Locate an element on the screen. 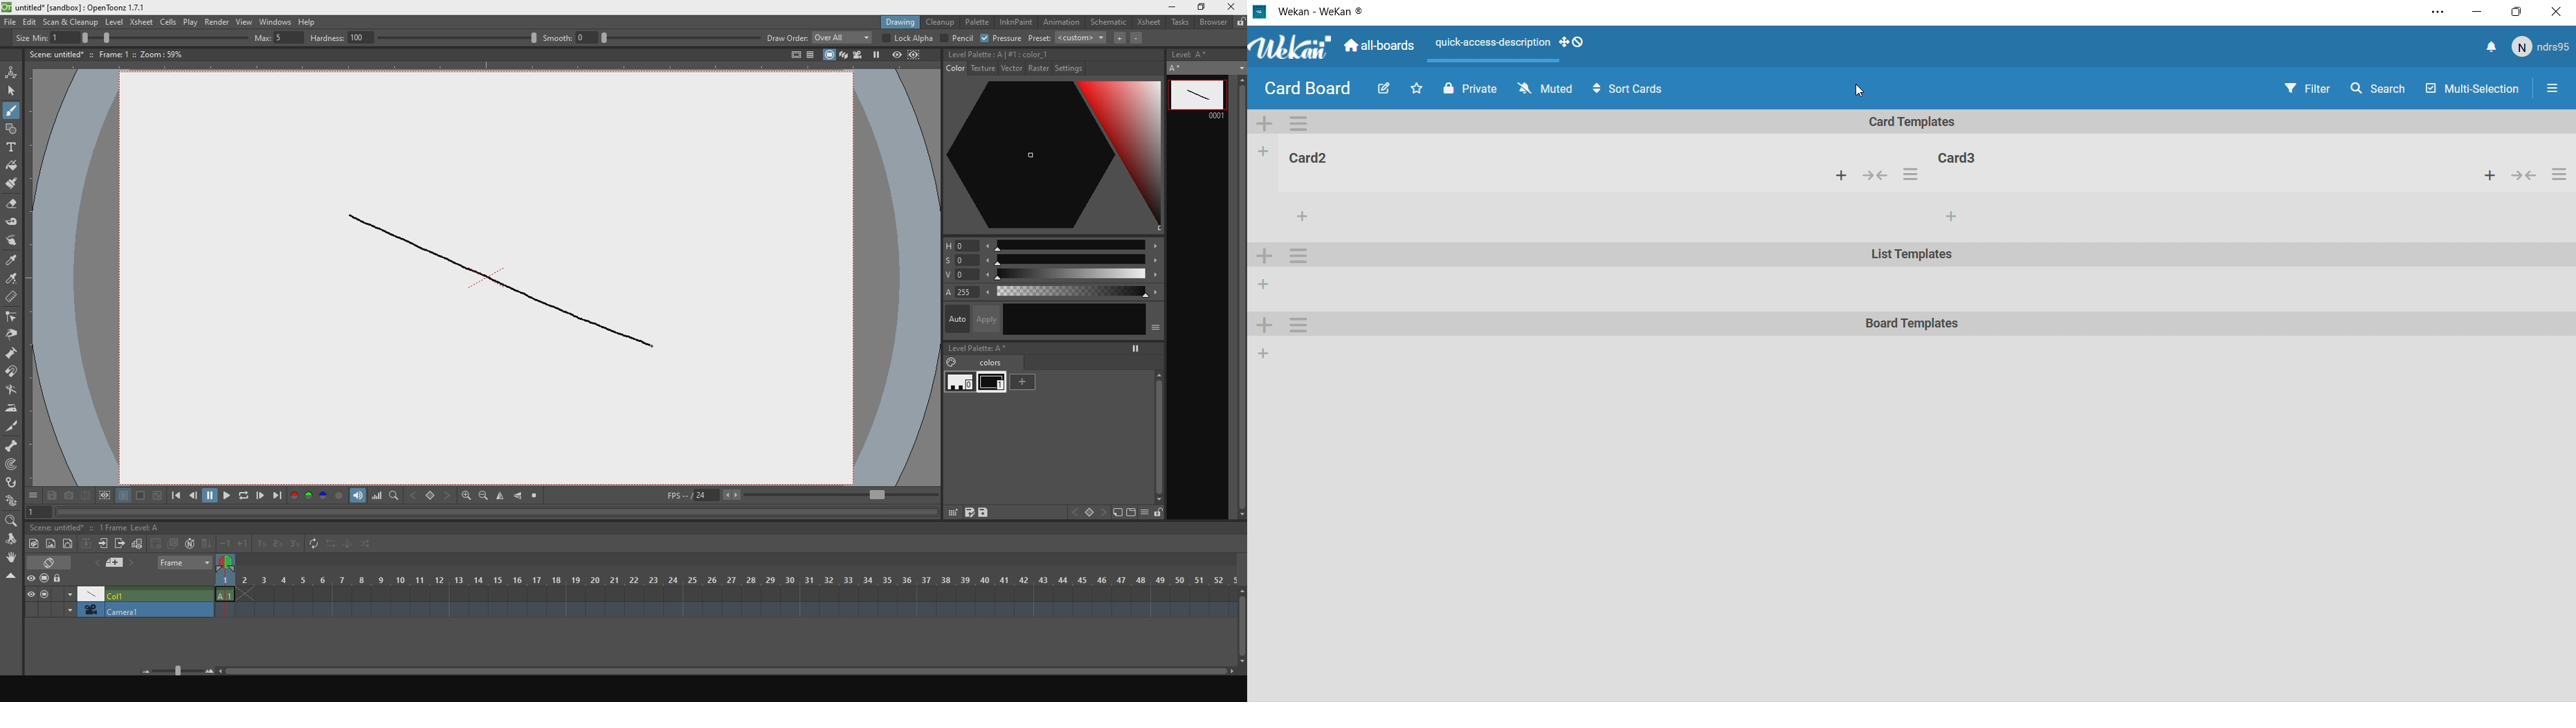 The width and height of the screenshot is (2576, 728). scroll bar is located at coordinates (1240, 298).